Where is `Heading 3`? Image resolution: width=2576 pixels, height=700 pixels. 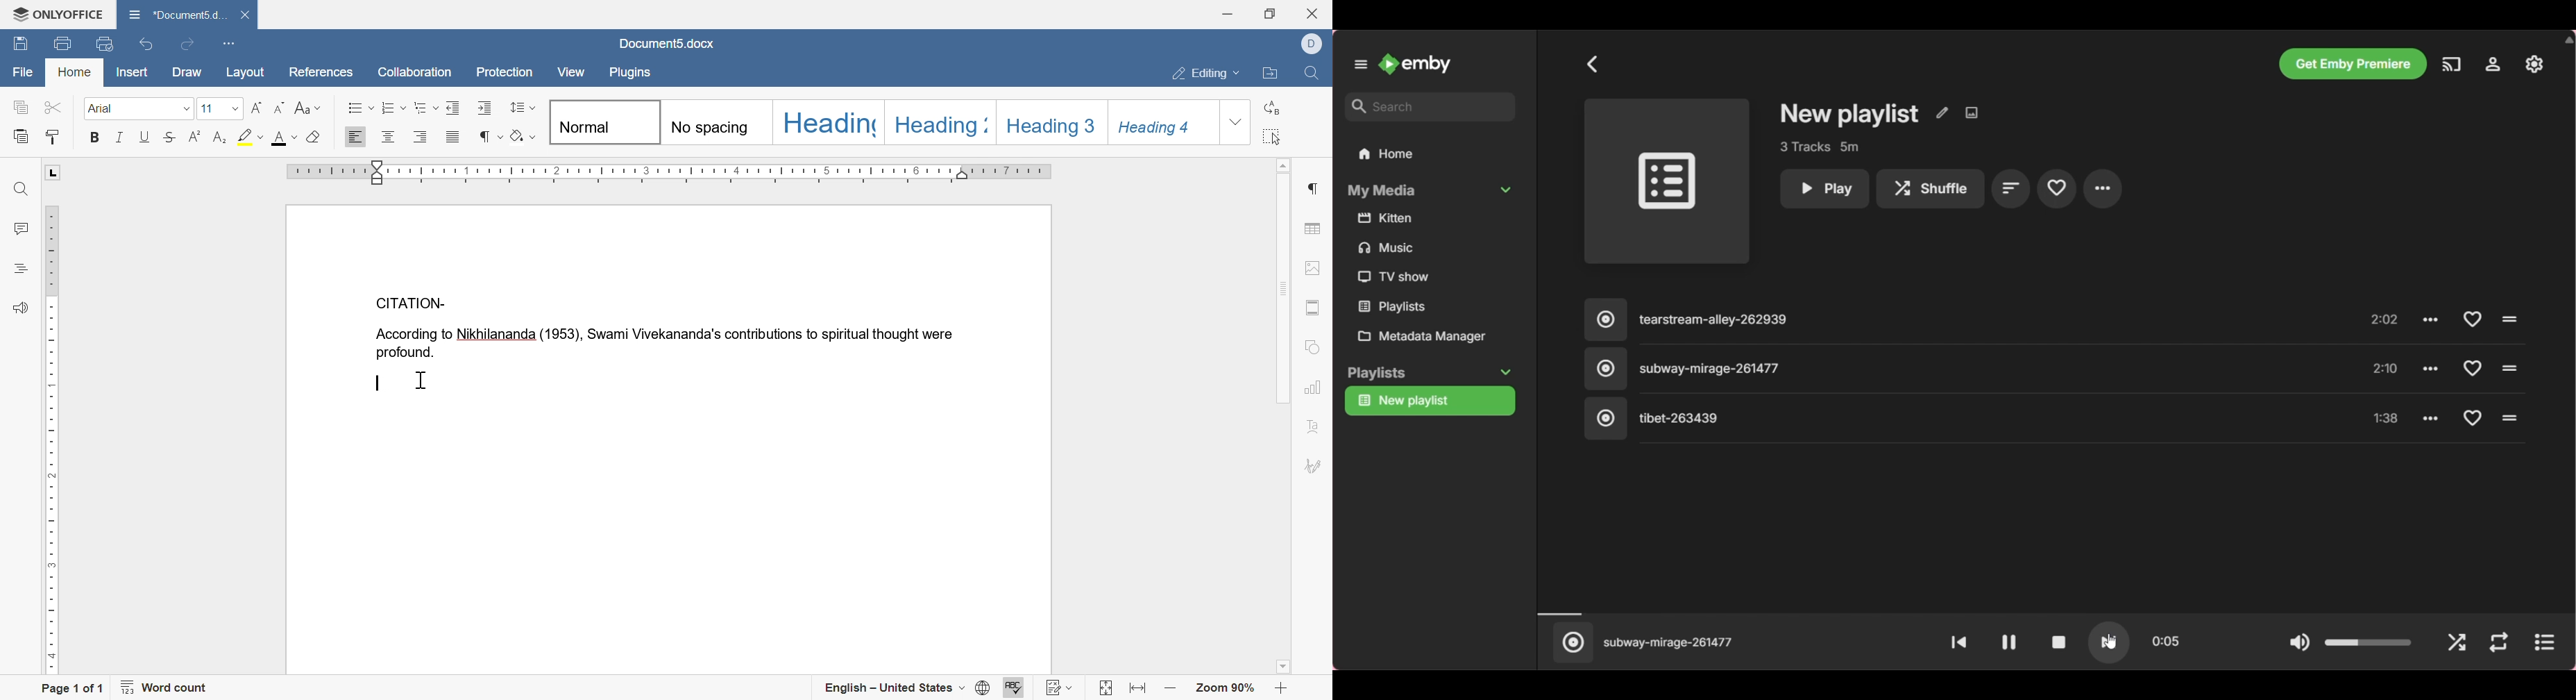
Heading 3 is located at coordinates (1051, 122).